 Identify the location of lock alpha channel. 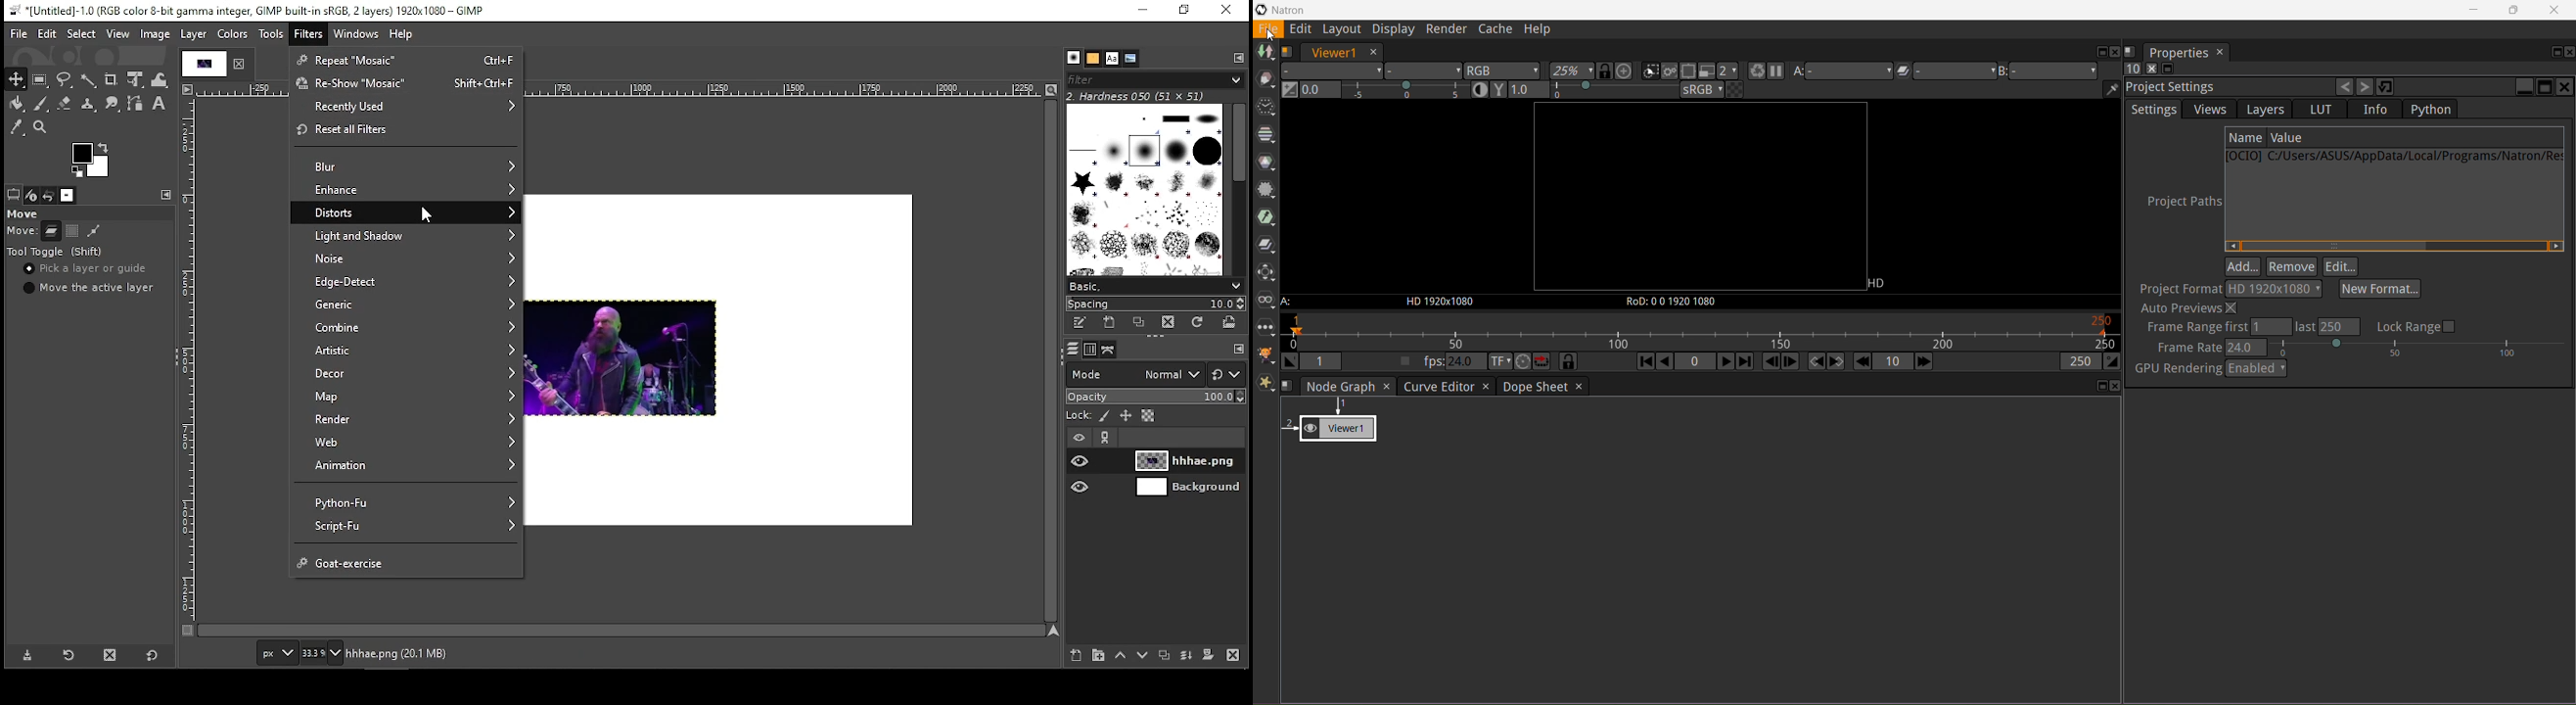
(1149, 416).